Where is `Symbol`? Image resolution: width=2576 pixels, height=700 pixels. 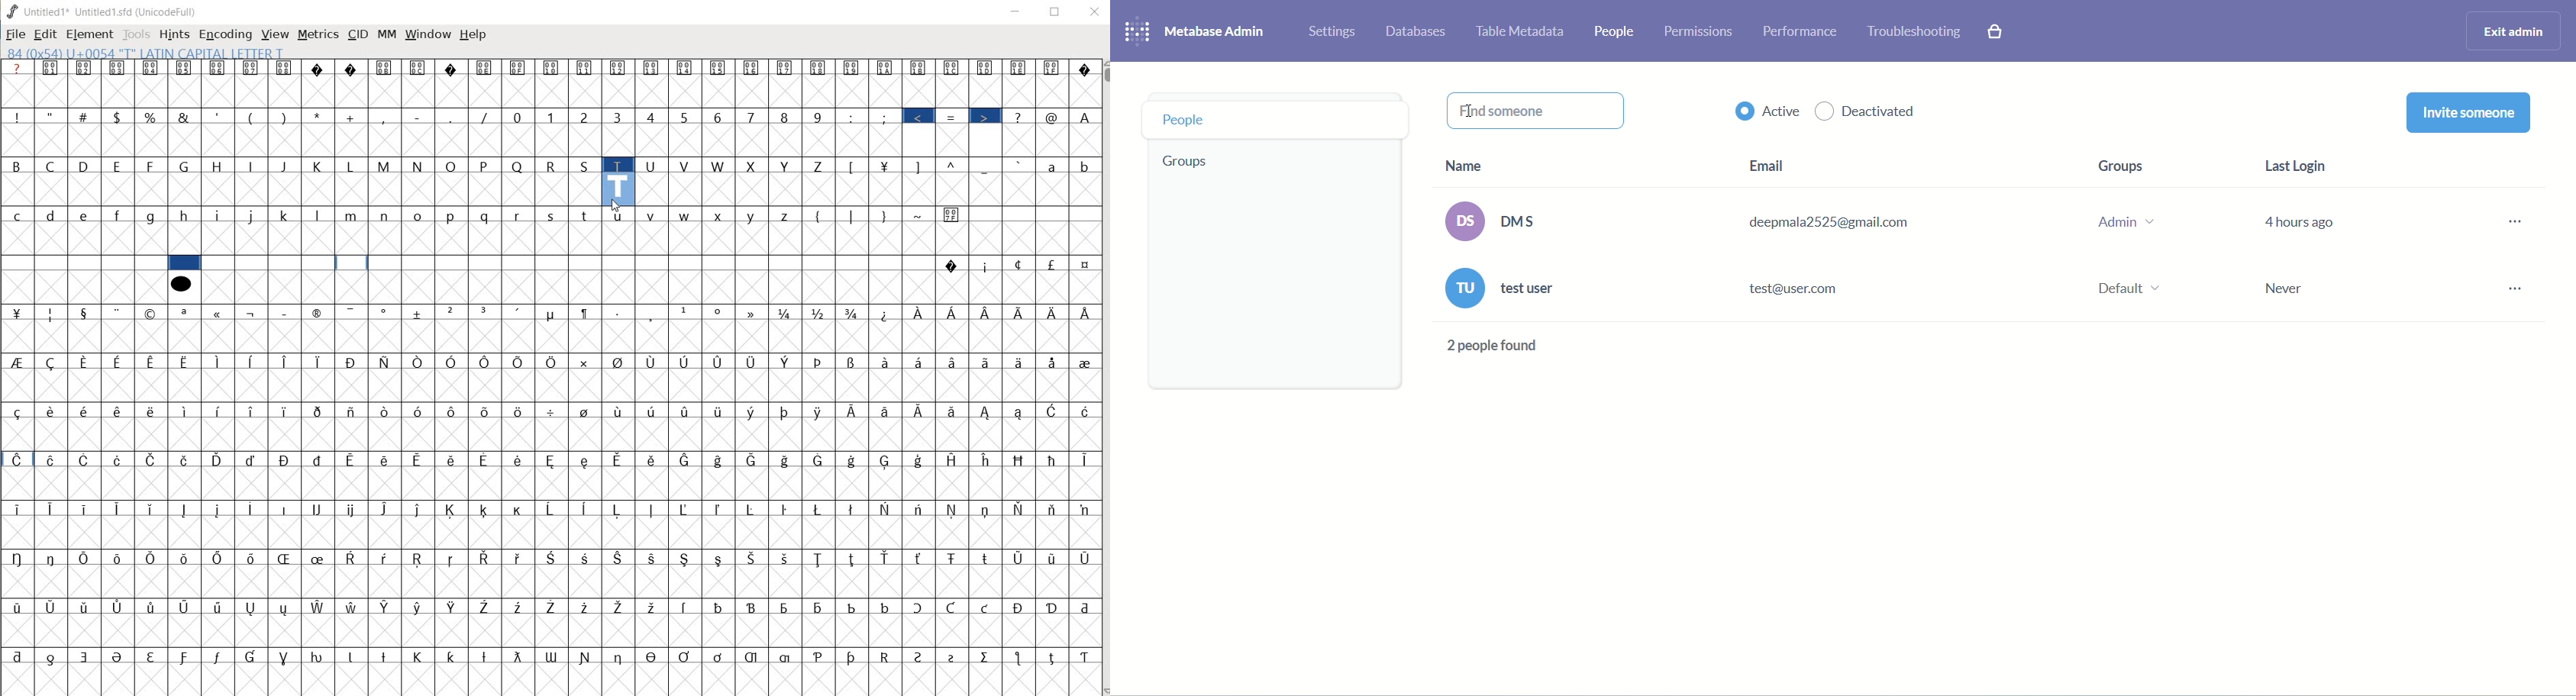 Symbol is located at coordinates (950, 608).